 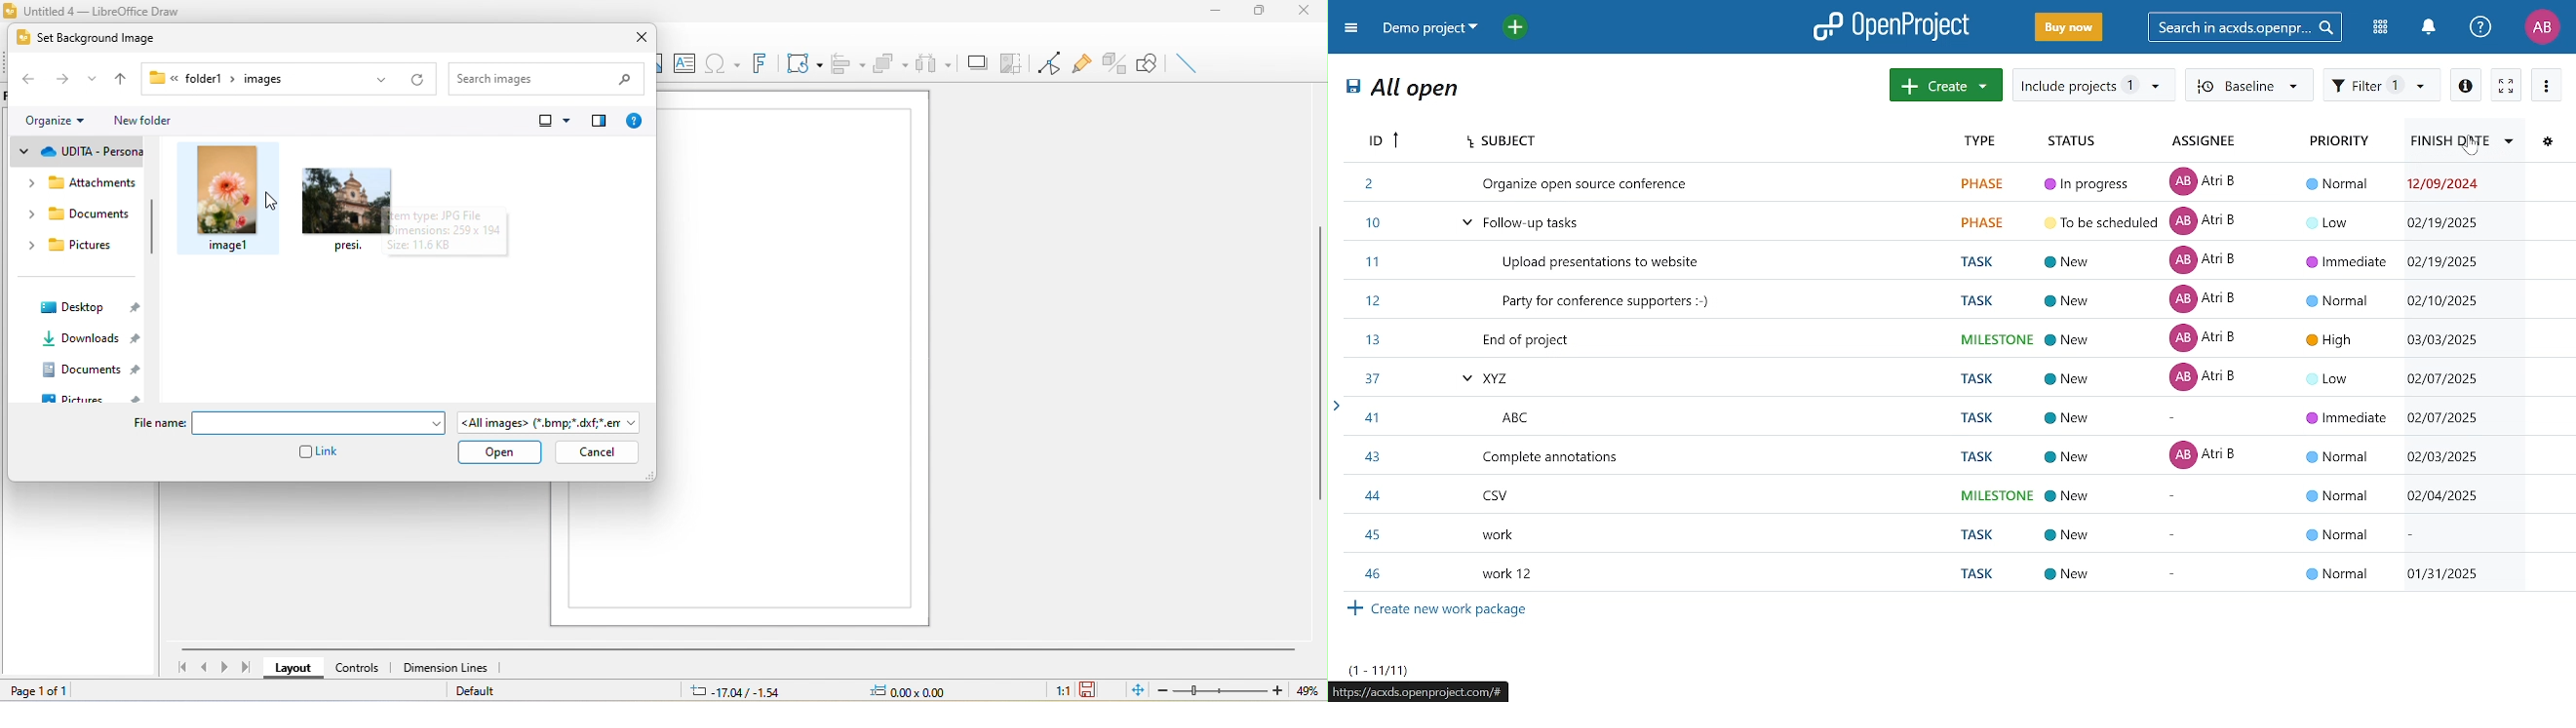 I want to click on File name, so click(x=162, y=426).